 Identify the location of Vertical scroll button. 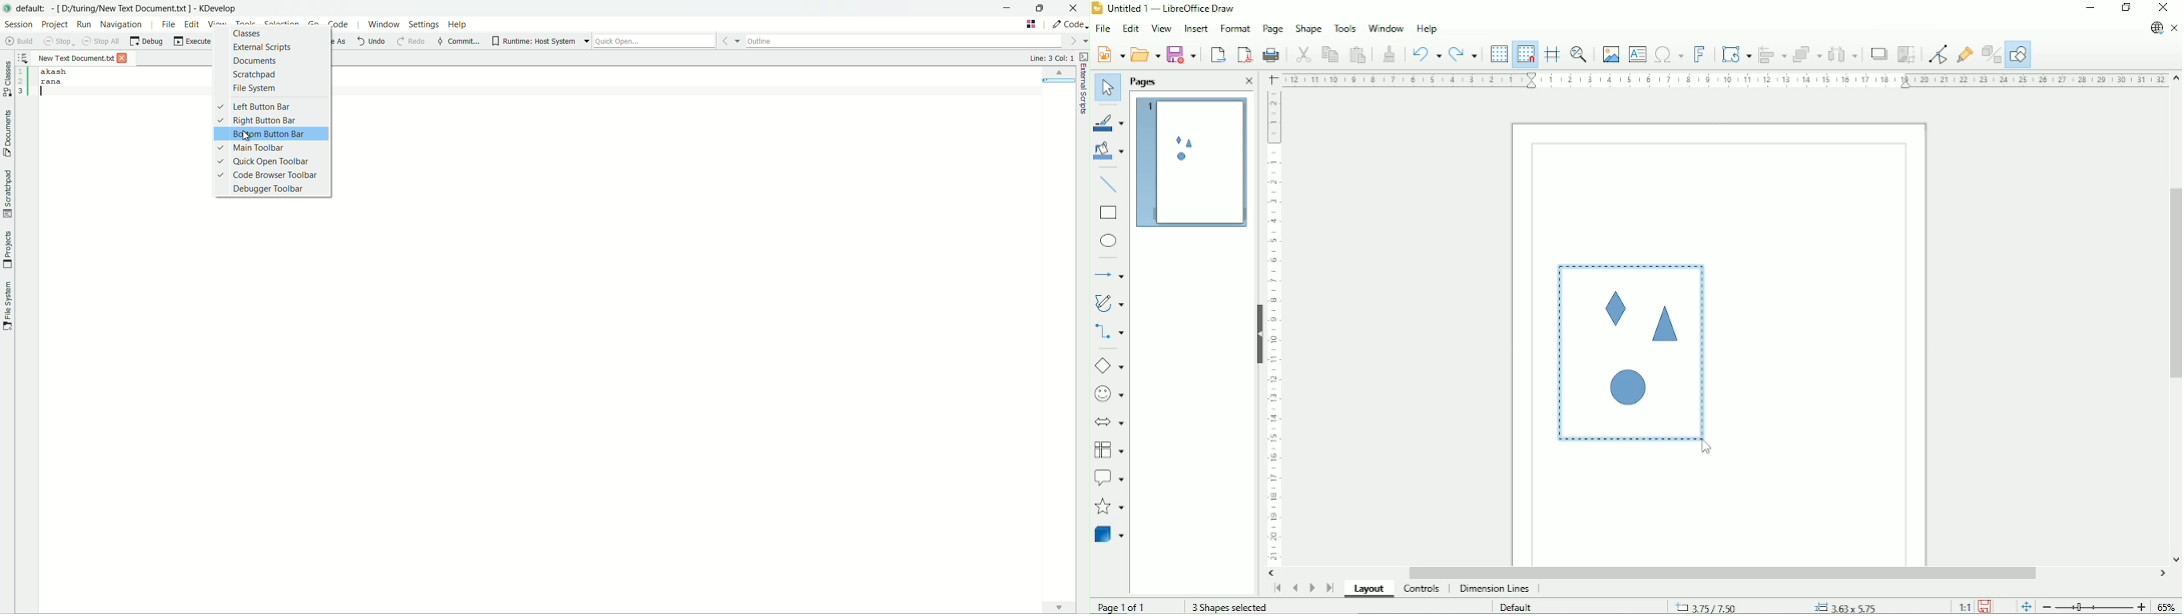
(2175, 560).